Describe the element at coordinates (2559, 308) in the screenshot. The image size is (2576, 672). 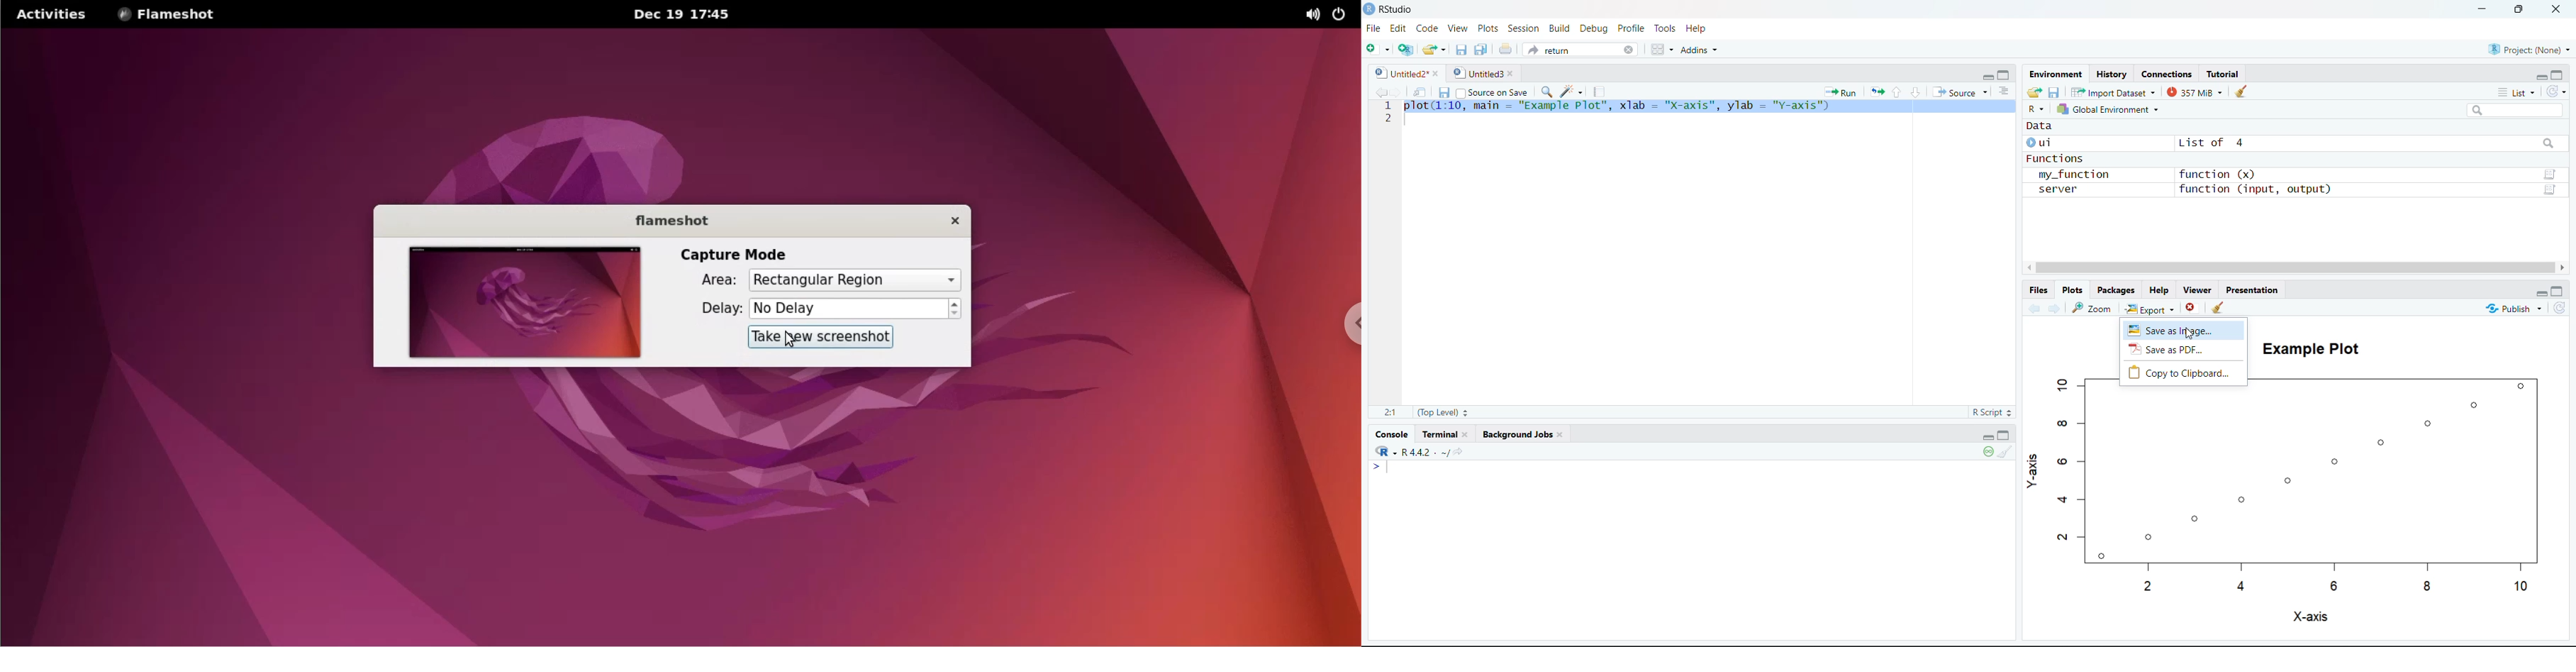
I see `Refresh file listing` at that location.